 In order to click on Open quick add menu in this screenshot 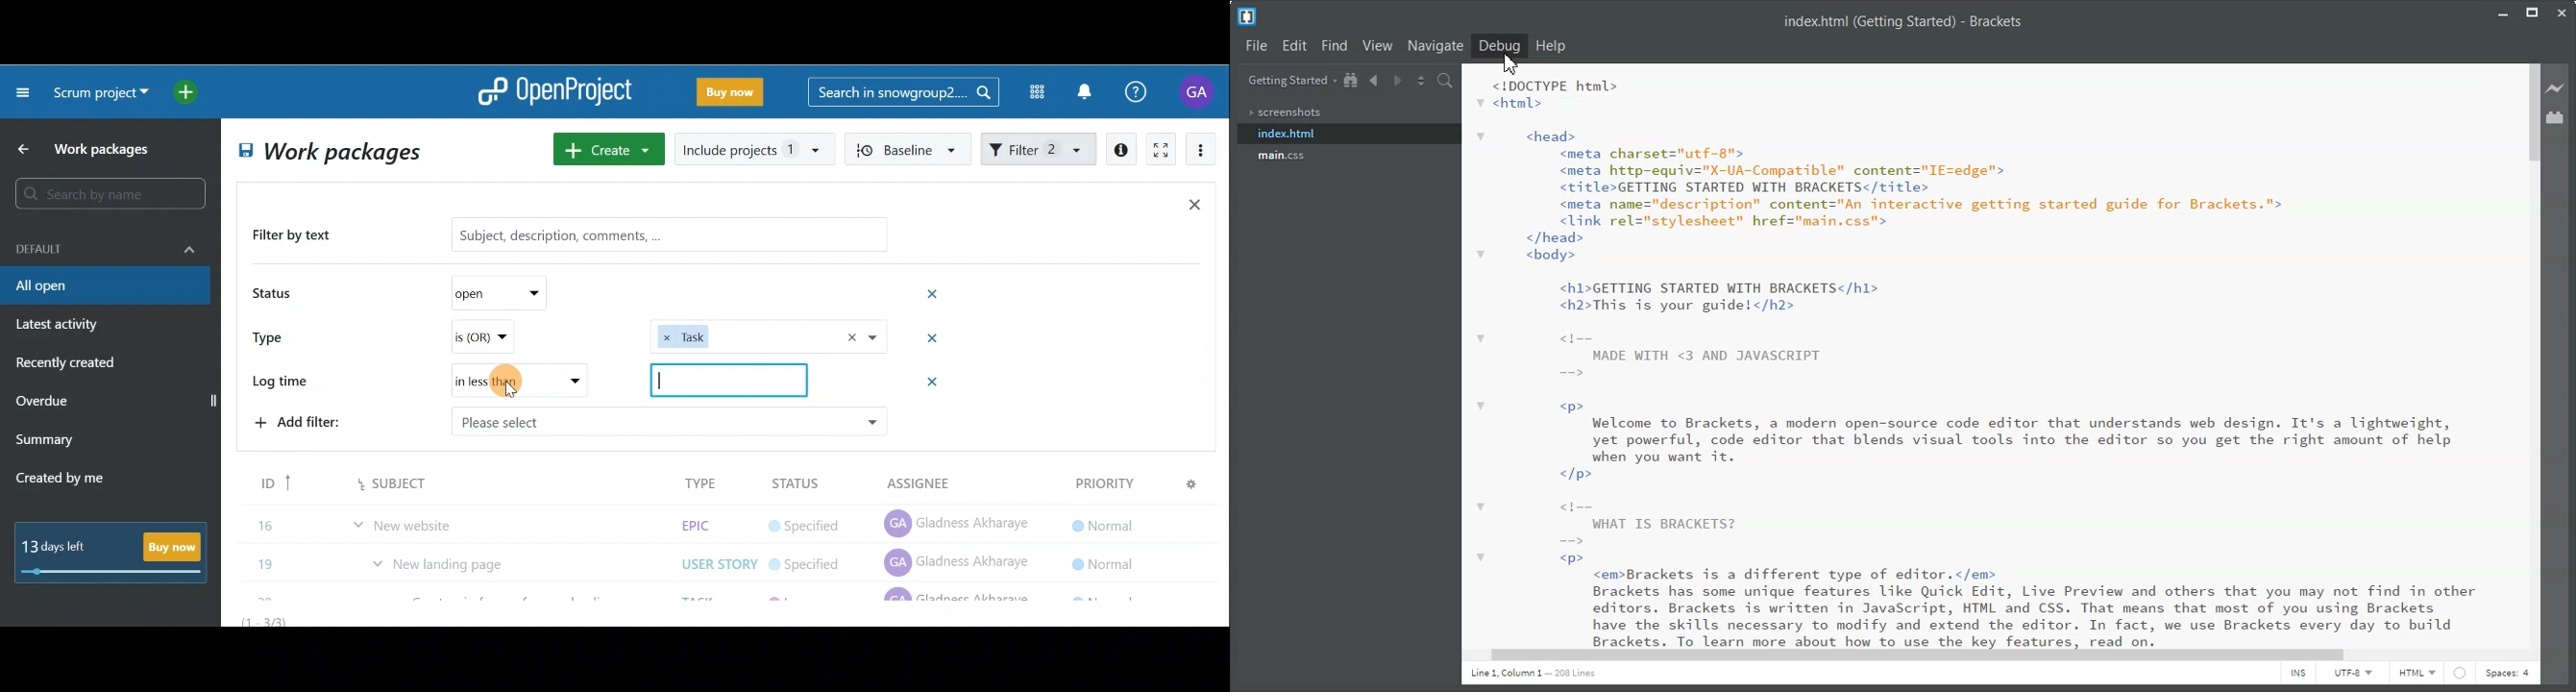, I will do `click(189, 92)`.